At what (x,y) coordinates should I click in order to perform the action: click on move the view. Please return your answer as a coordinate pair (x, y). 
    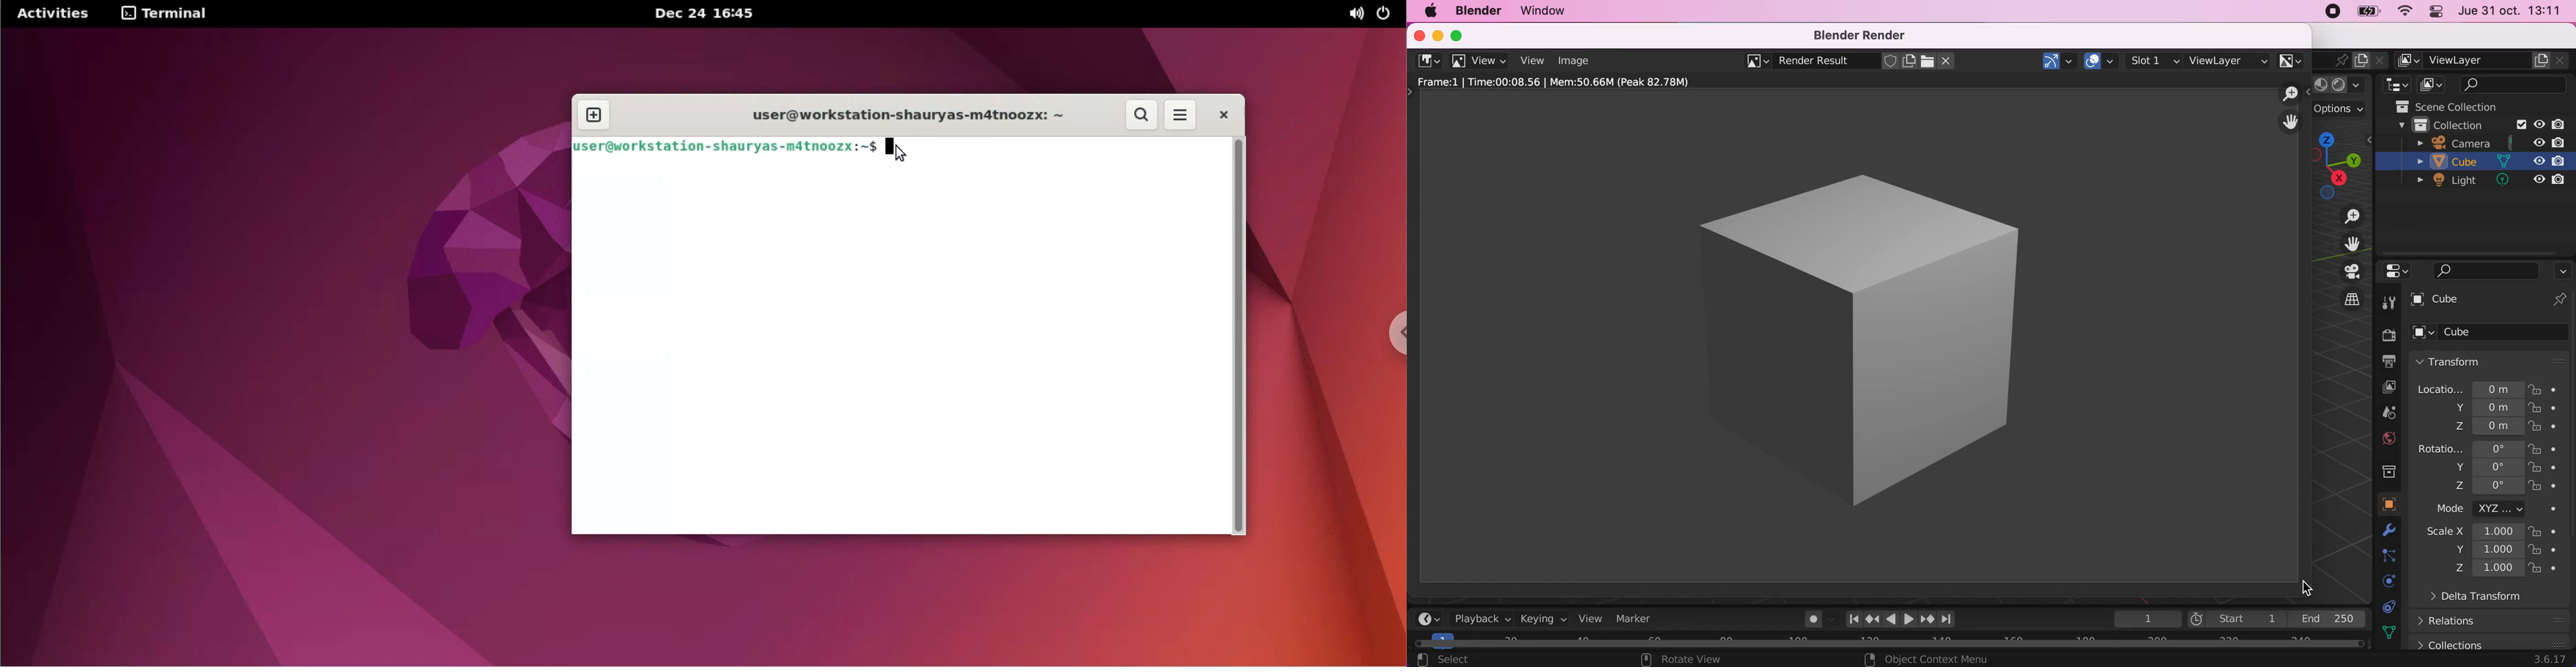
    Looking at the image, I should click on (2345, 243).